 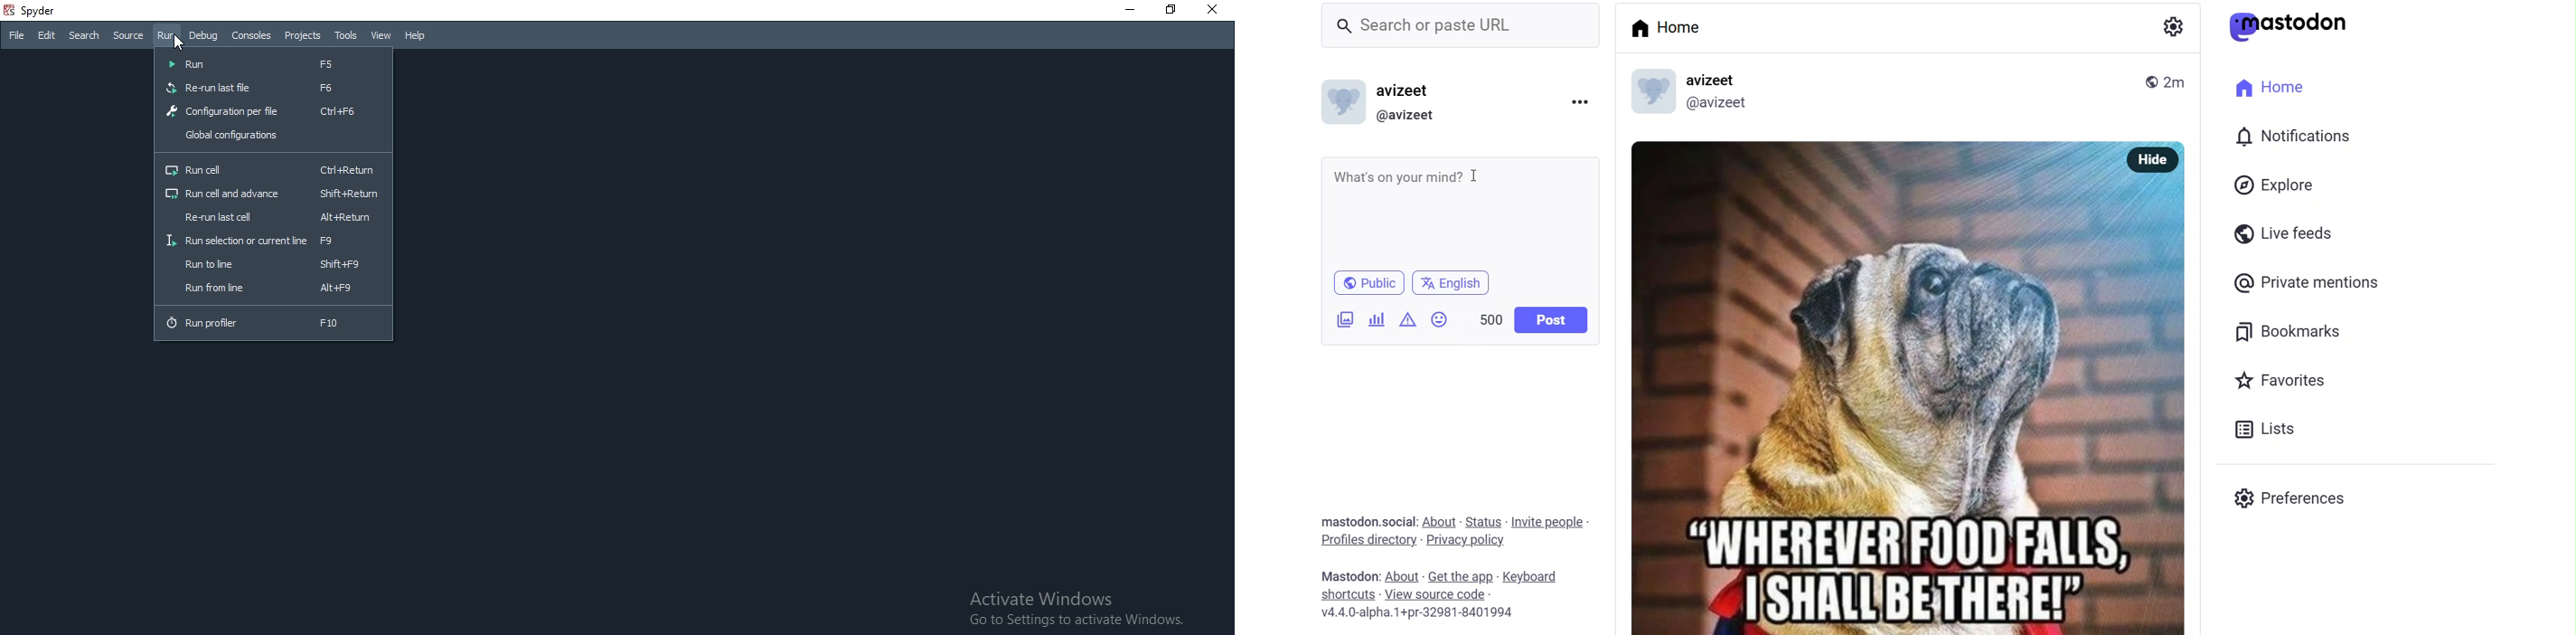 I want to click on more, so click(x=1580, y=101).